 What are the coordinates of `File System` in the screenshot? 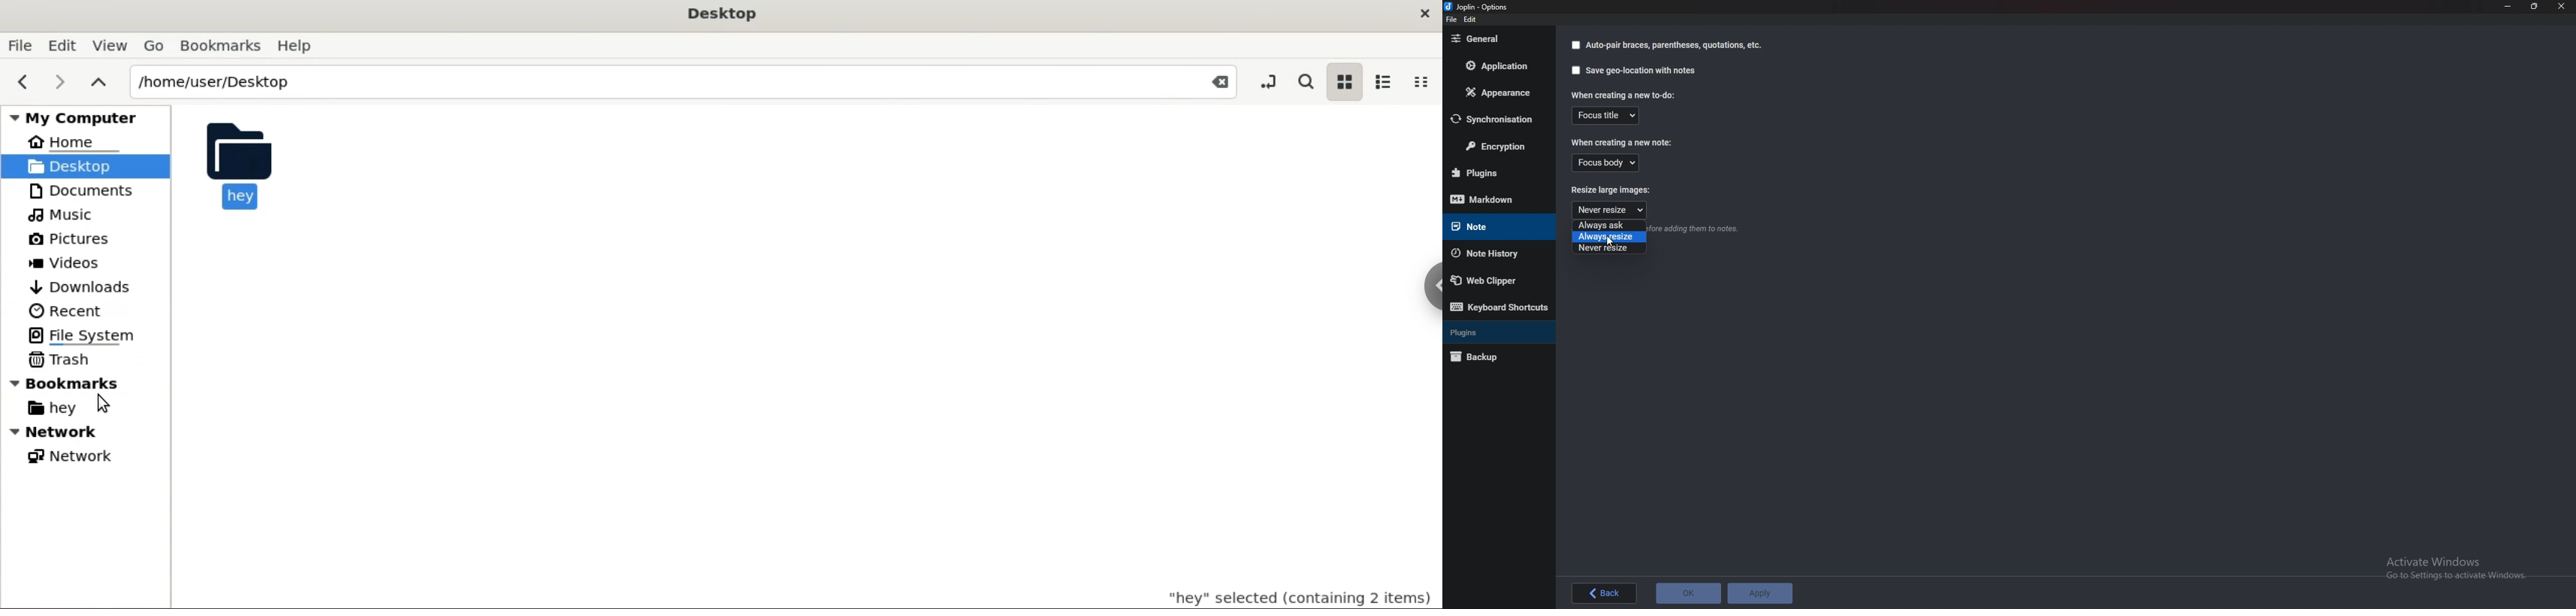 It's located at (86, 334).